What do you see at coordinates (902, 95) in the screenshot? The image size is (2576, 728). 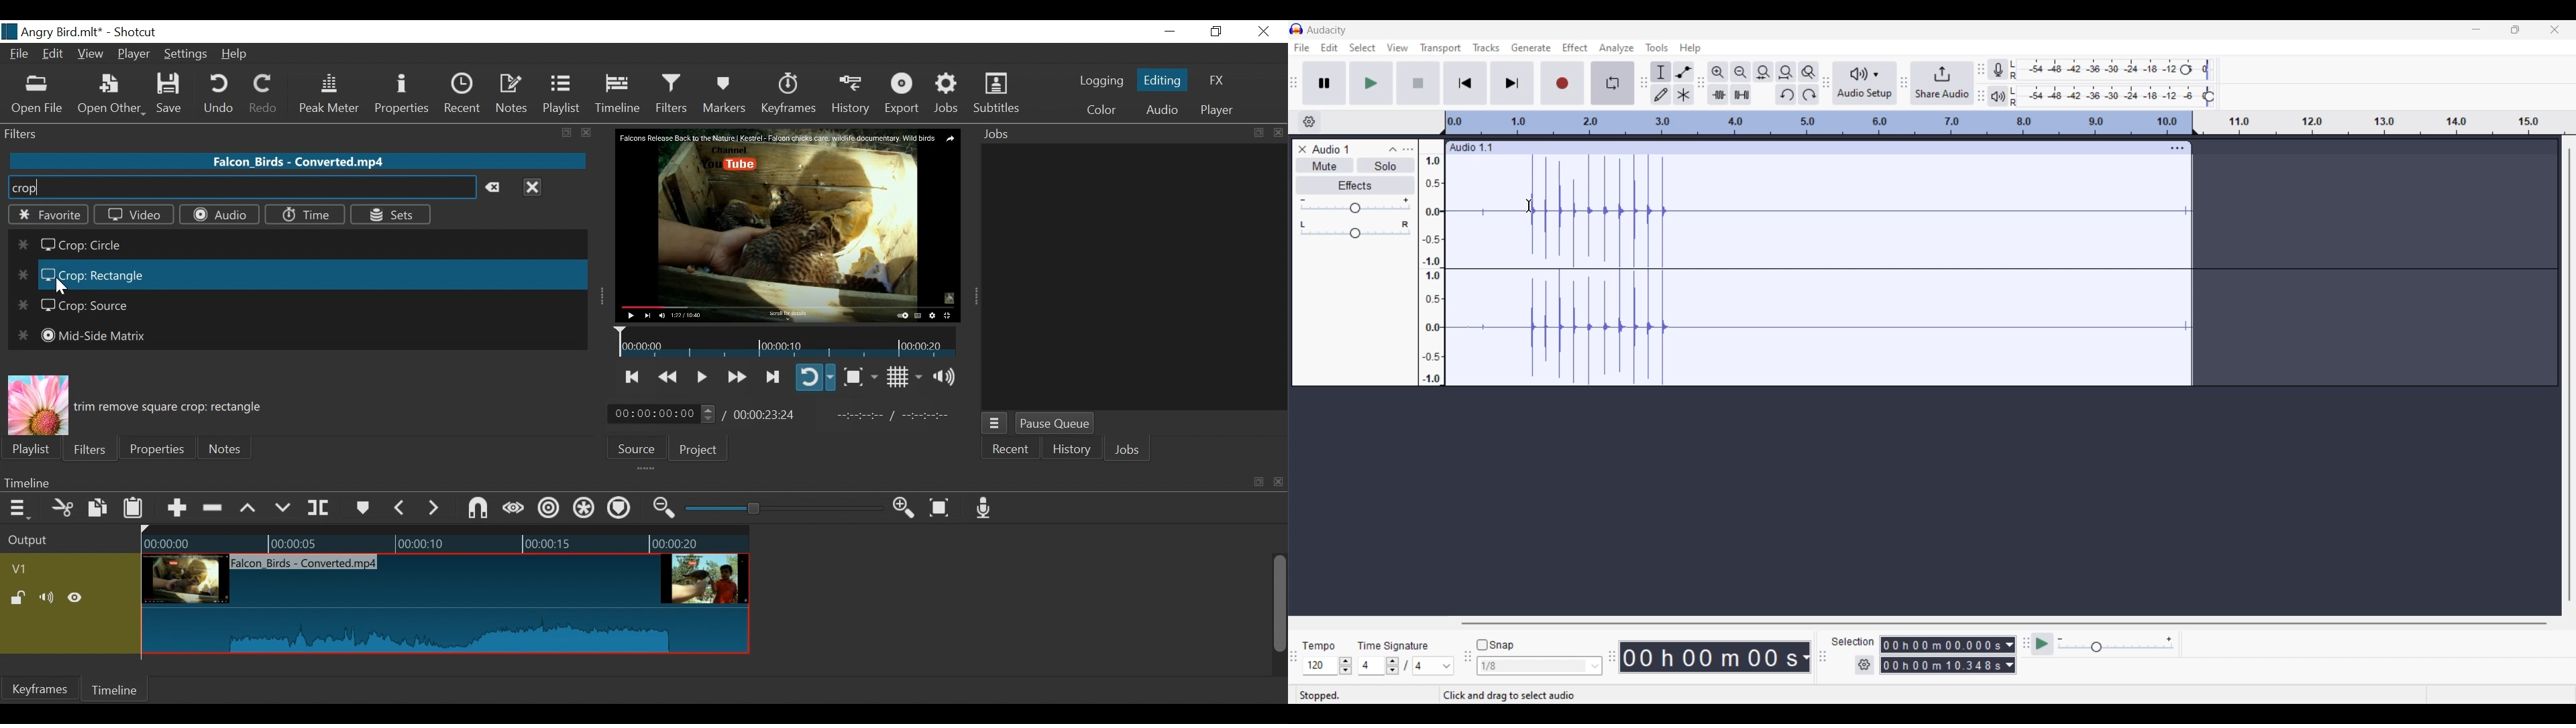 I see `Export` at bounding box center [902, 95].